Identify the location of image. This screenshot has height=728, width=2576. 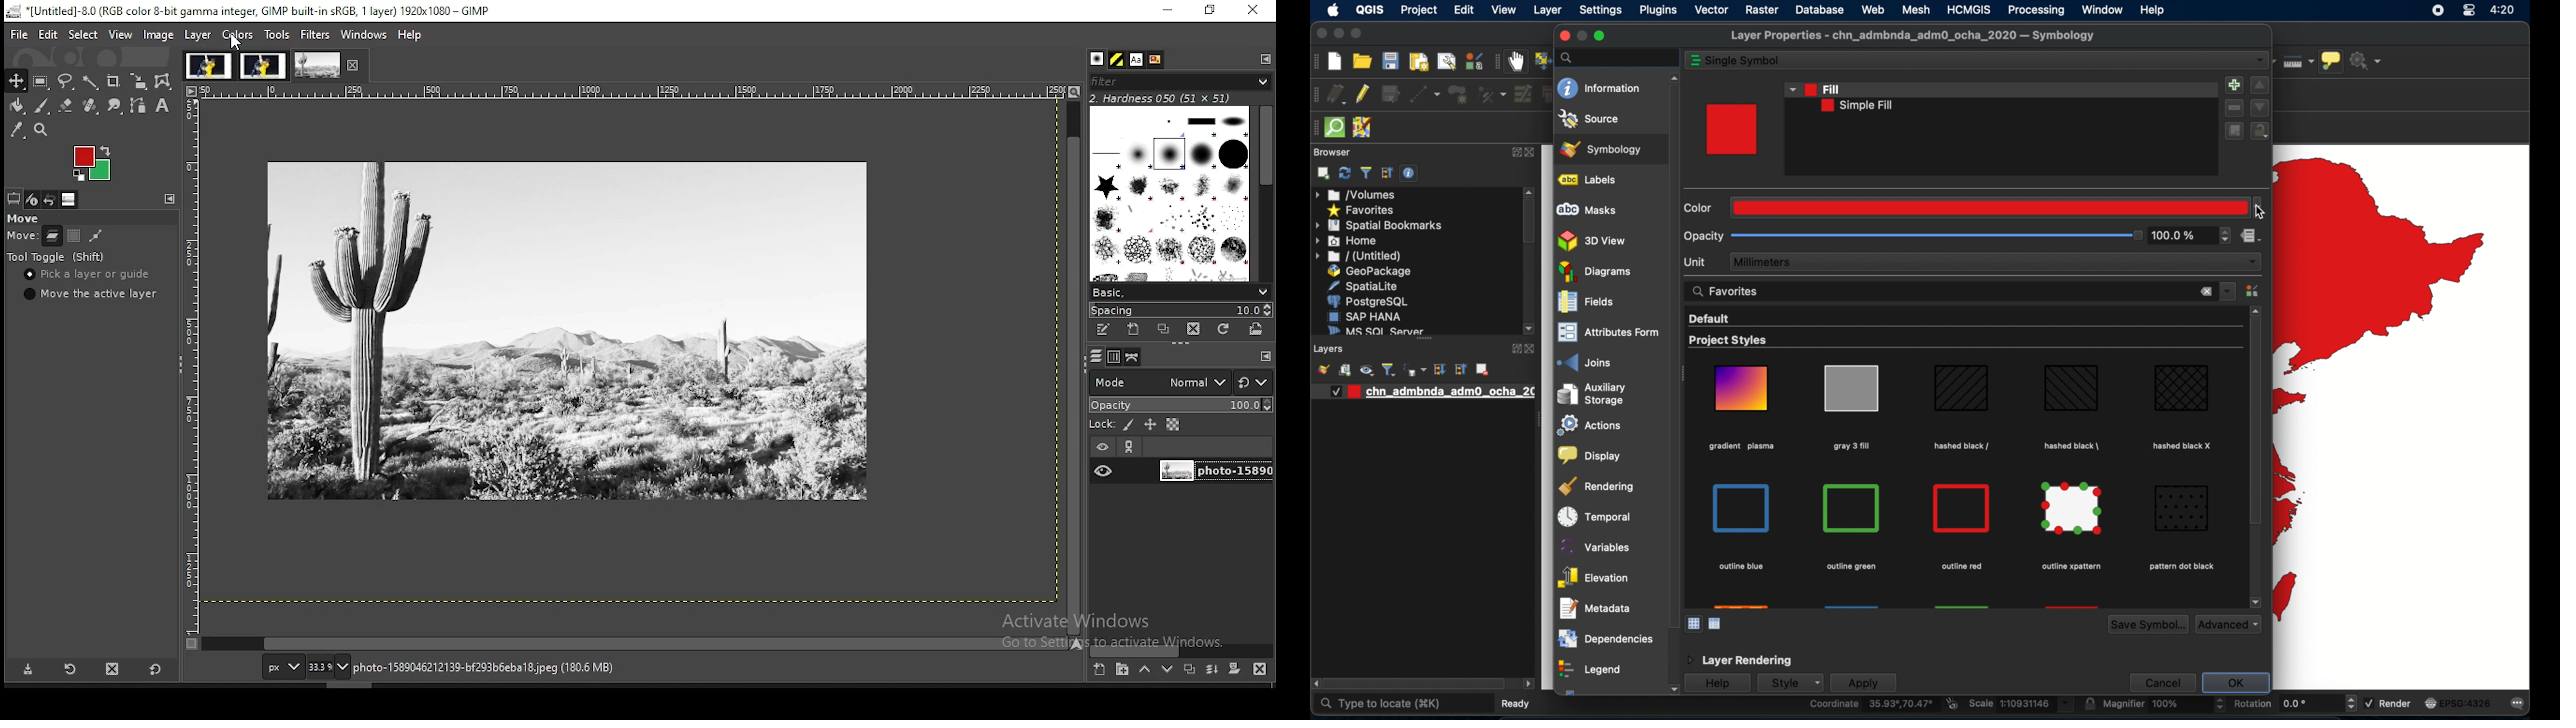
(207, 64).